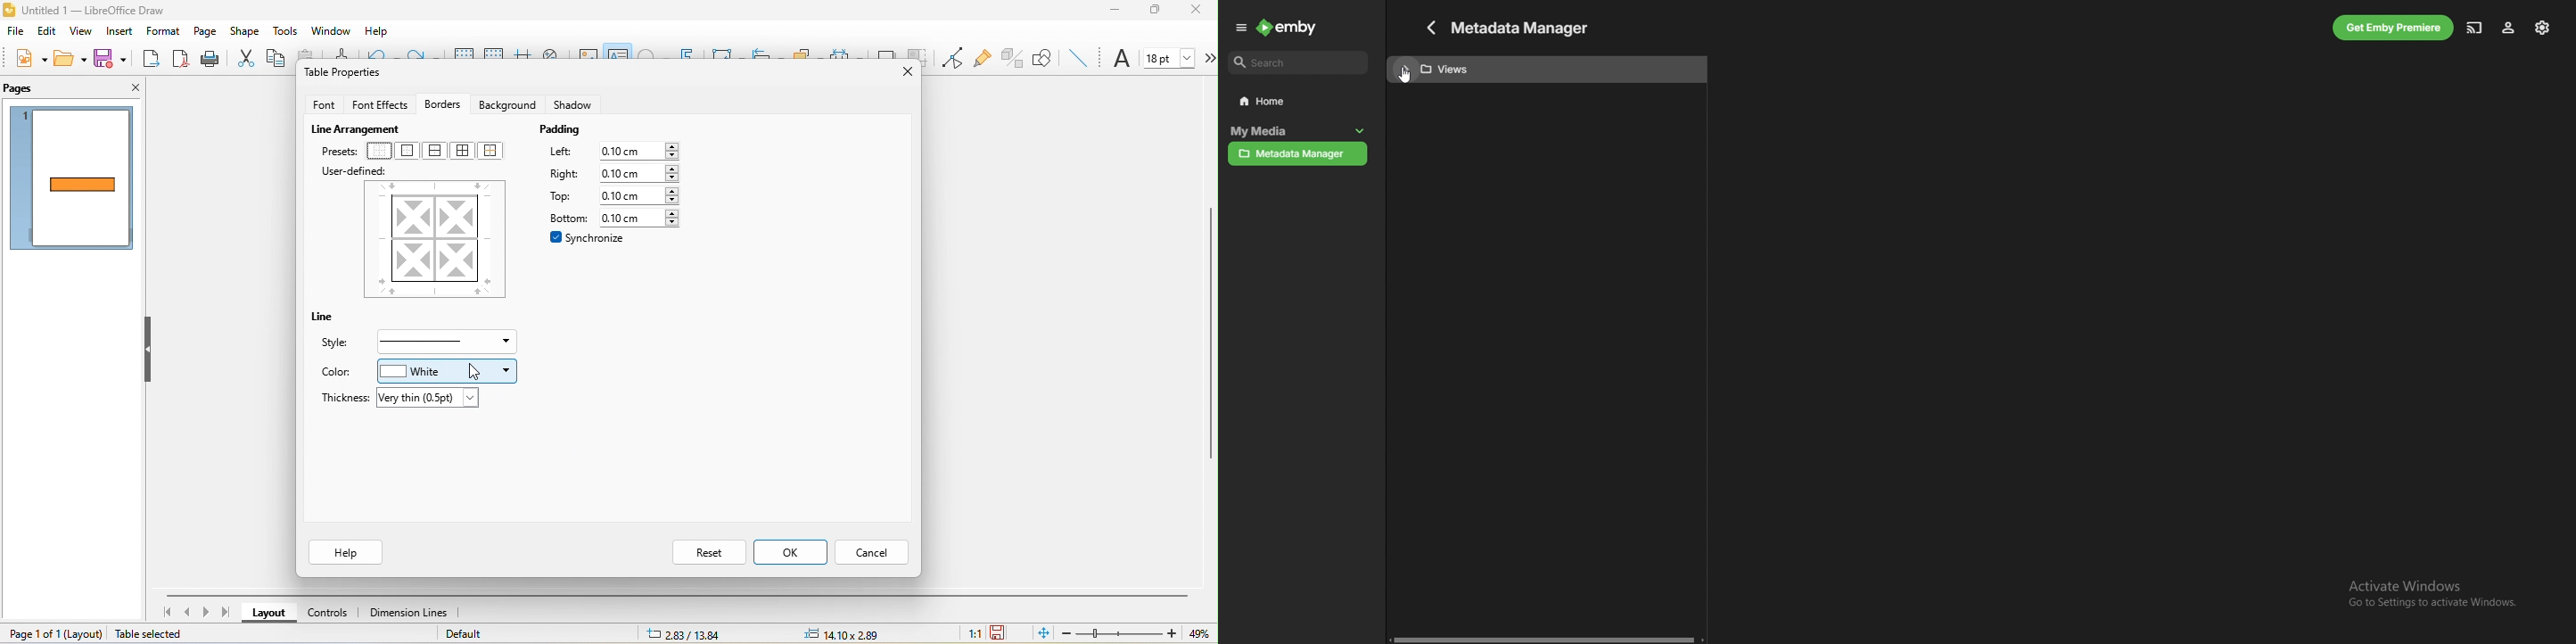 This screenshot has width=2576, height=644. What do you see at coordinates (355, 172) in the screenshot?
I see `user defined` at bounding box center [355, 172].